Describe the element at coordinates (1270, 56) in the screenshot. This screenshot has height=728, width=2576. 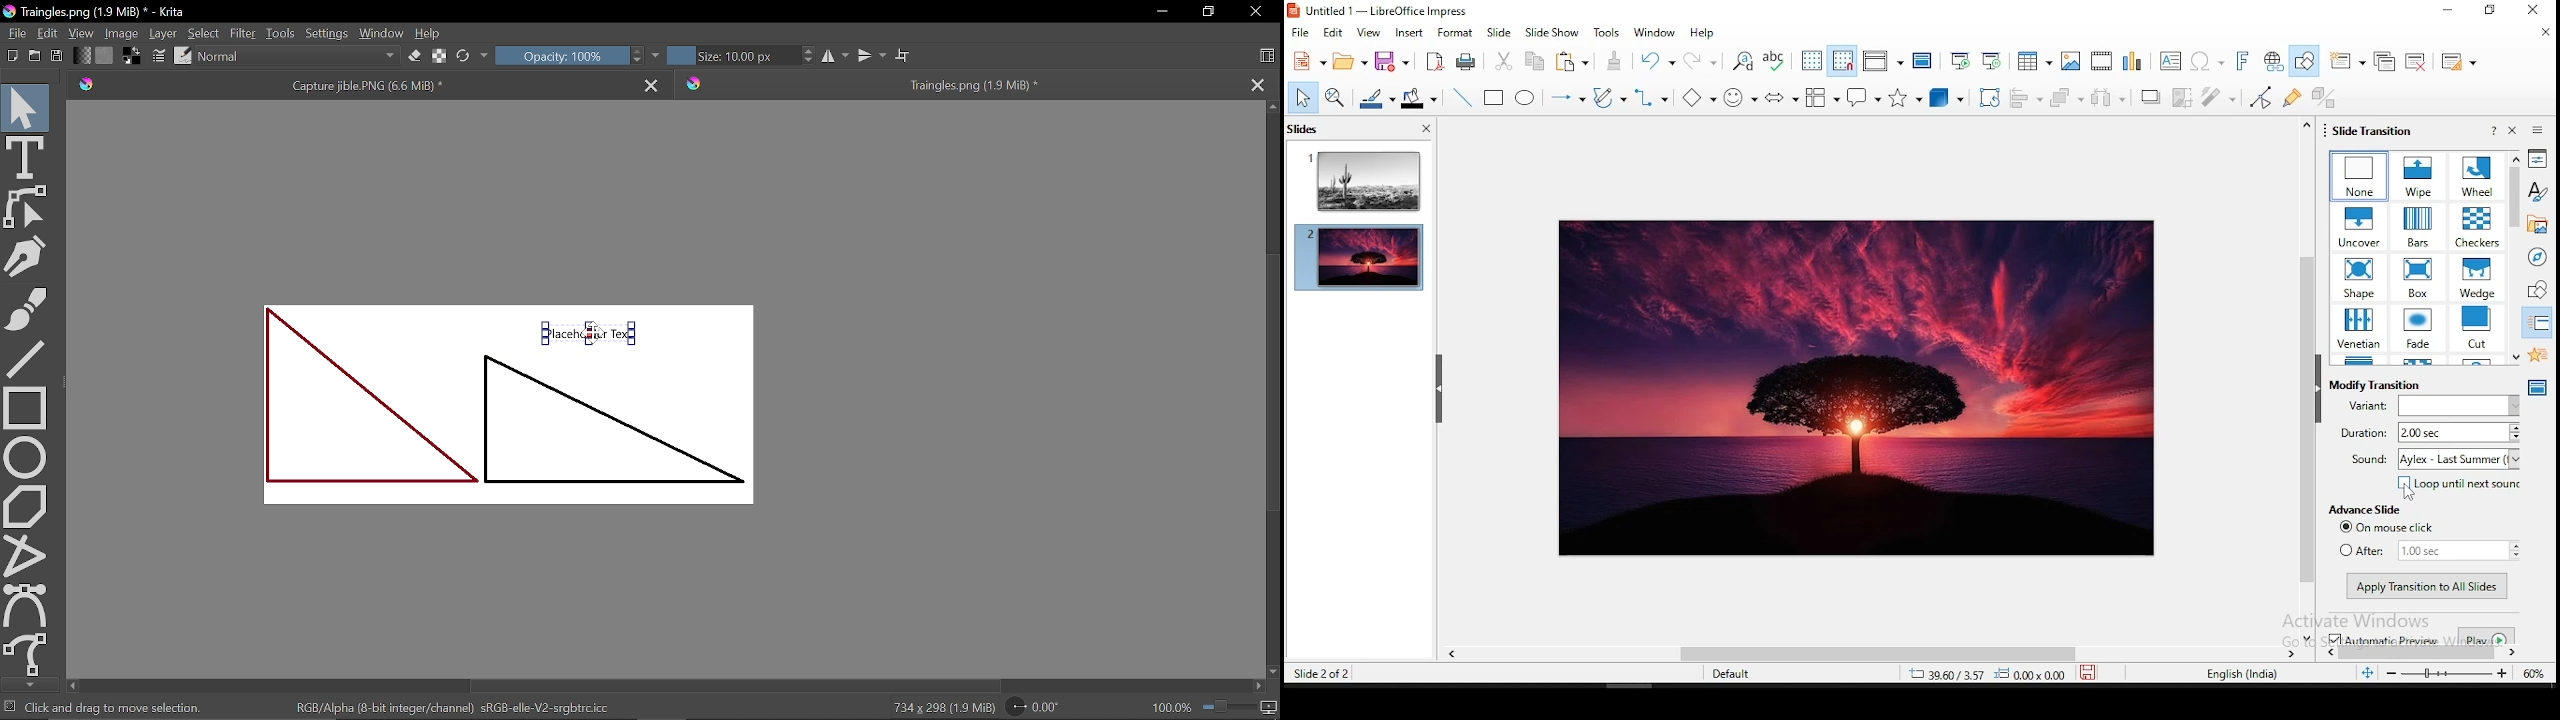
I see `Choose workspace` at that location.